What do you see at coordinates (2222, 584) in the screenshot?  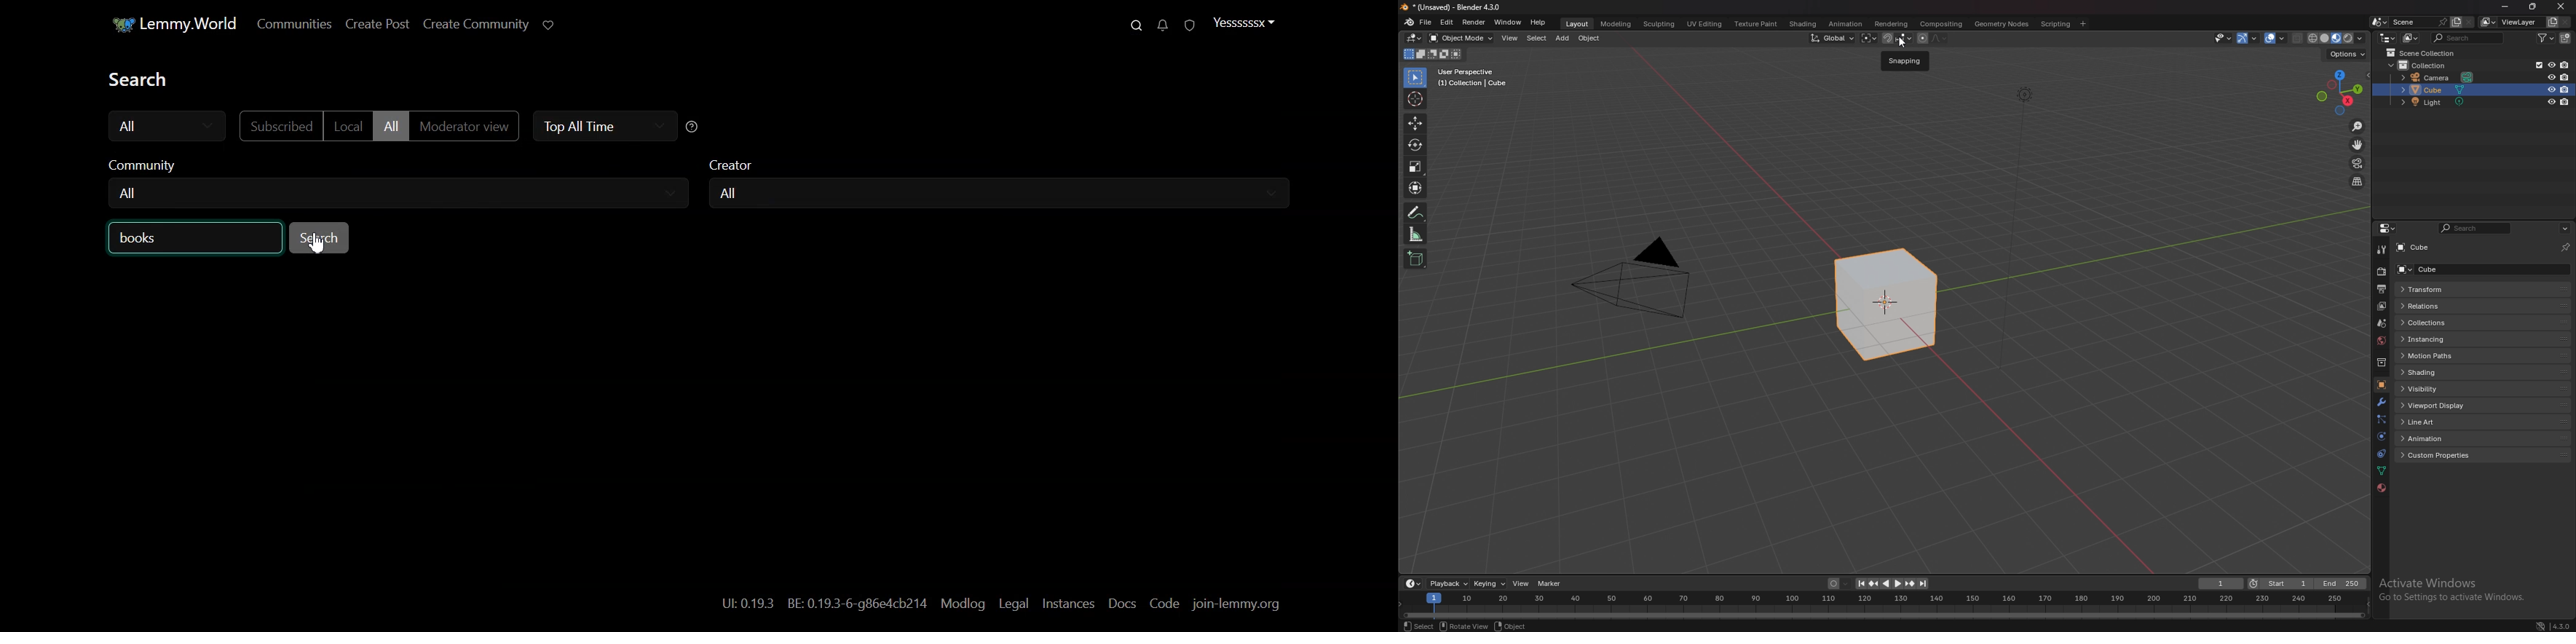 I see `current frame` at bounding box center [2222, 584].